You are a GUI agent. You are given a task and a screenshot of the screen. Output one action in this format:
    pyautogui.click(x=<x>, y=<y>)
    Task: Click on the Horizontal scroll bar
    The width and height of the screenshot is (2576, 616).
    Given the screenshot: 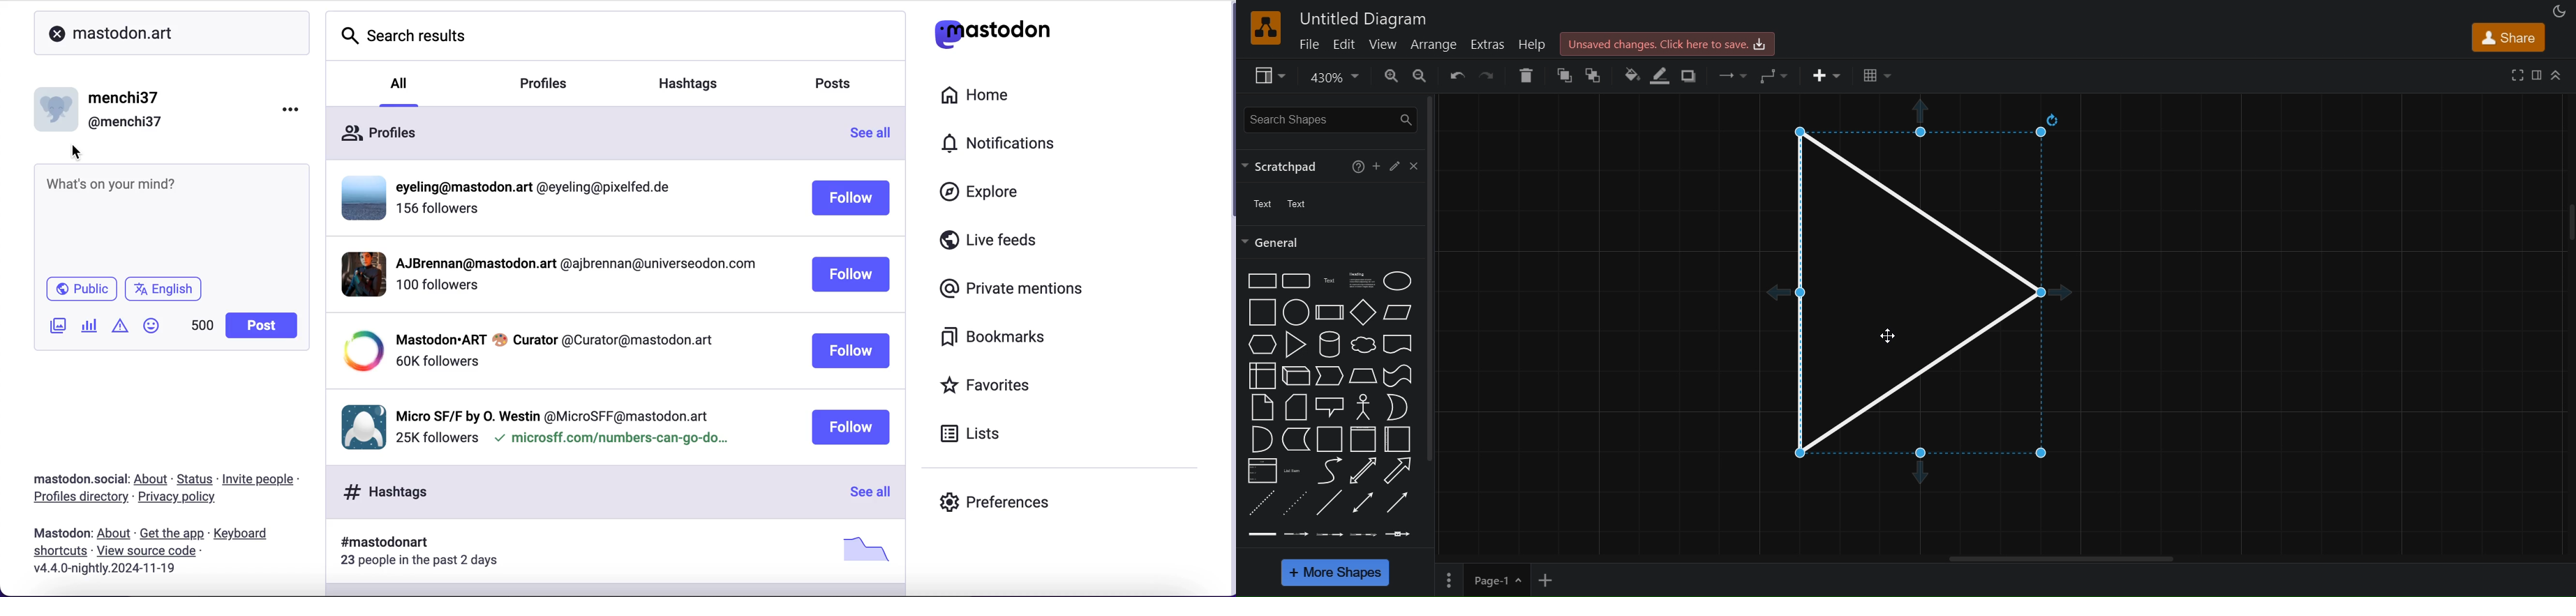 What is the action you would take?
    pyautogui.click(x=2062, y=559)
    